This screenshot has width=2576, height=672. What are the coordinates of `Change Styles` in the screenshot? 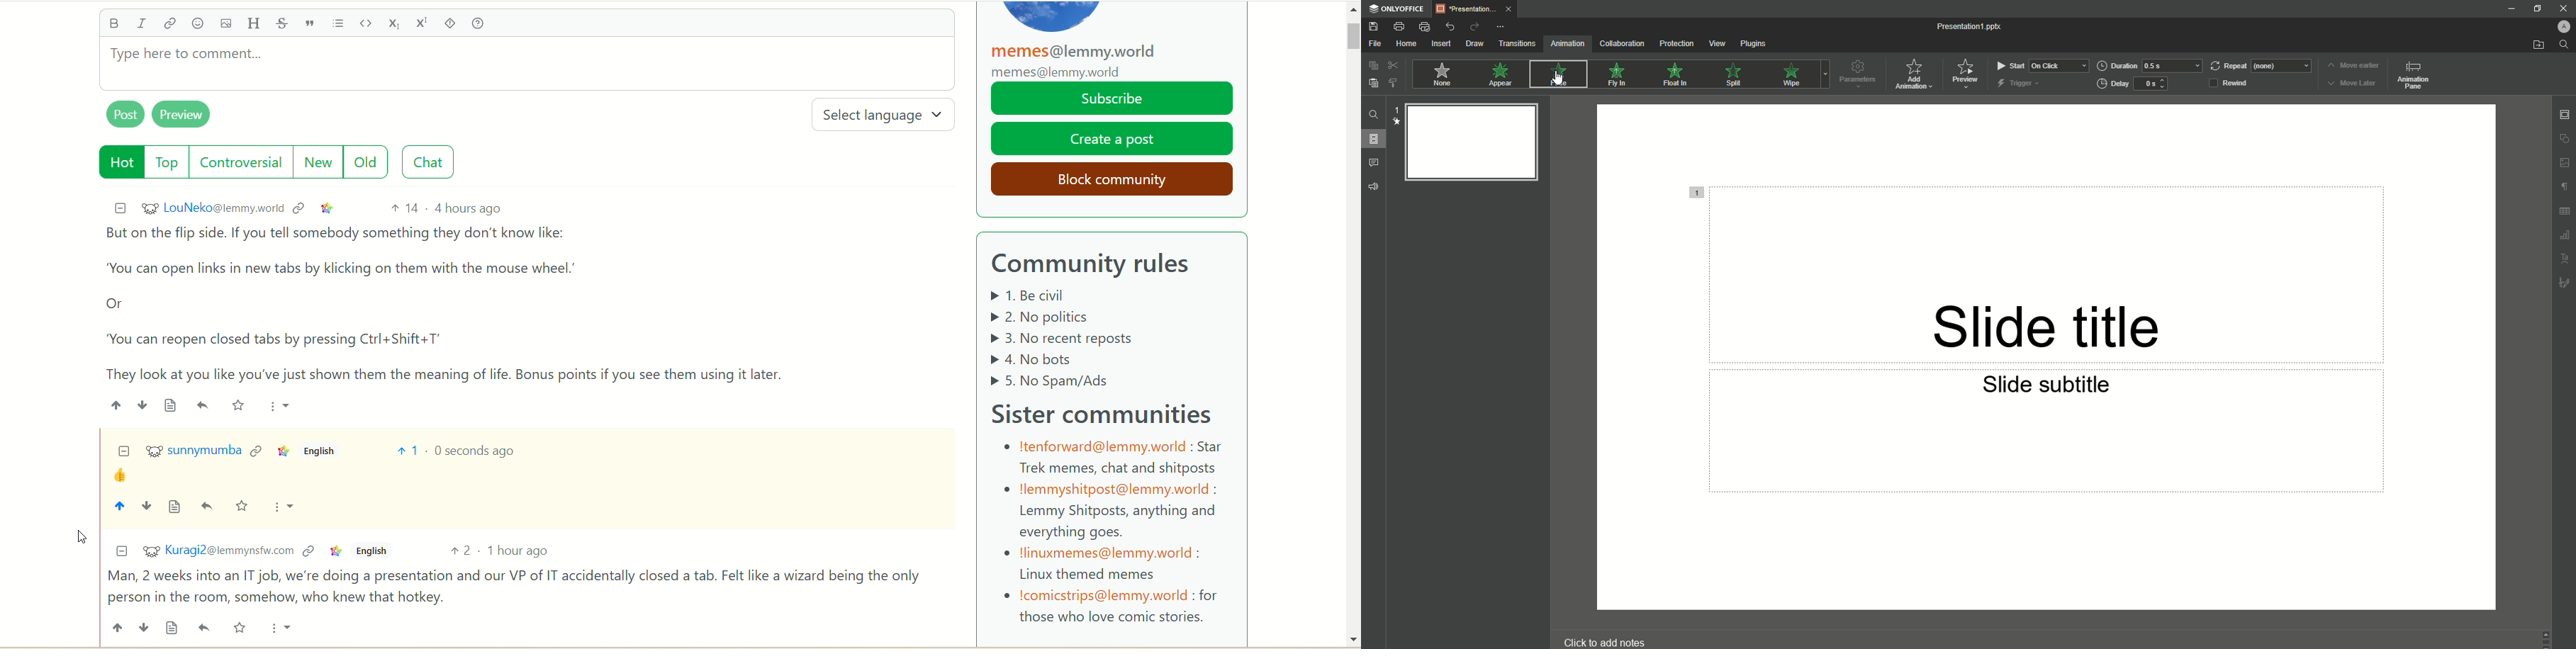 It's located at (1392, 83).